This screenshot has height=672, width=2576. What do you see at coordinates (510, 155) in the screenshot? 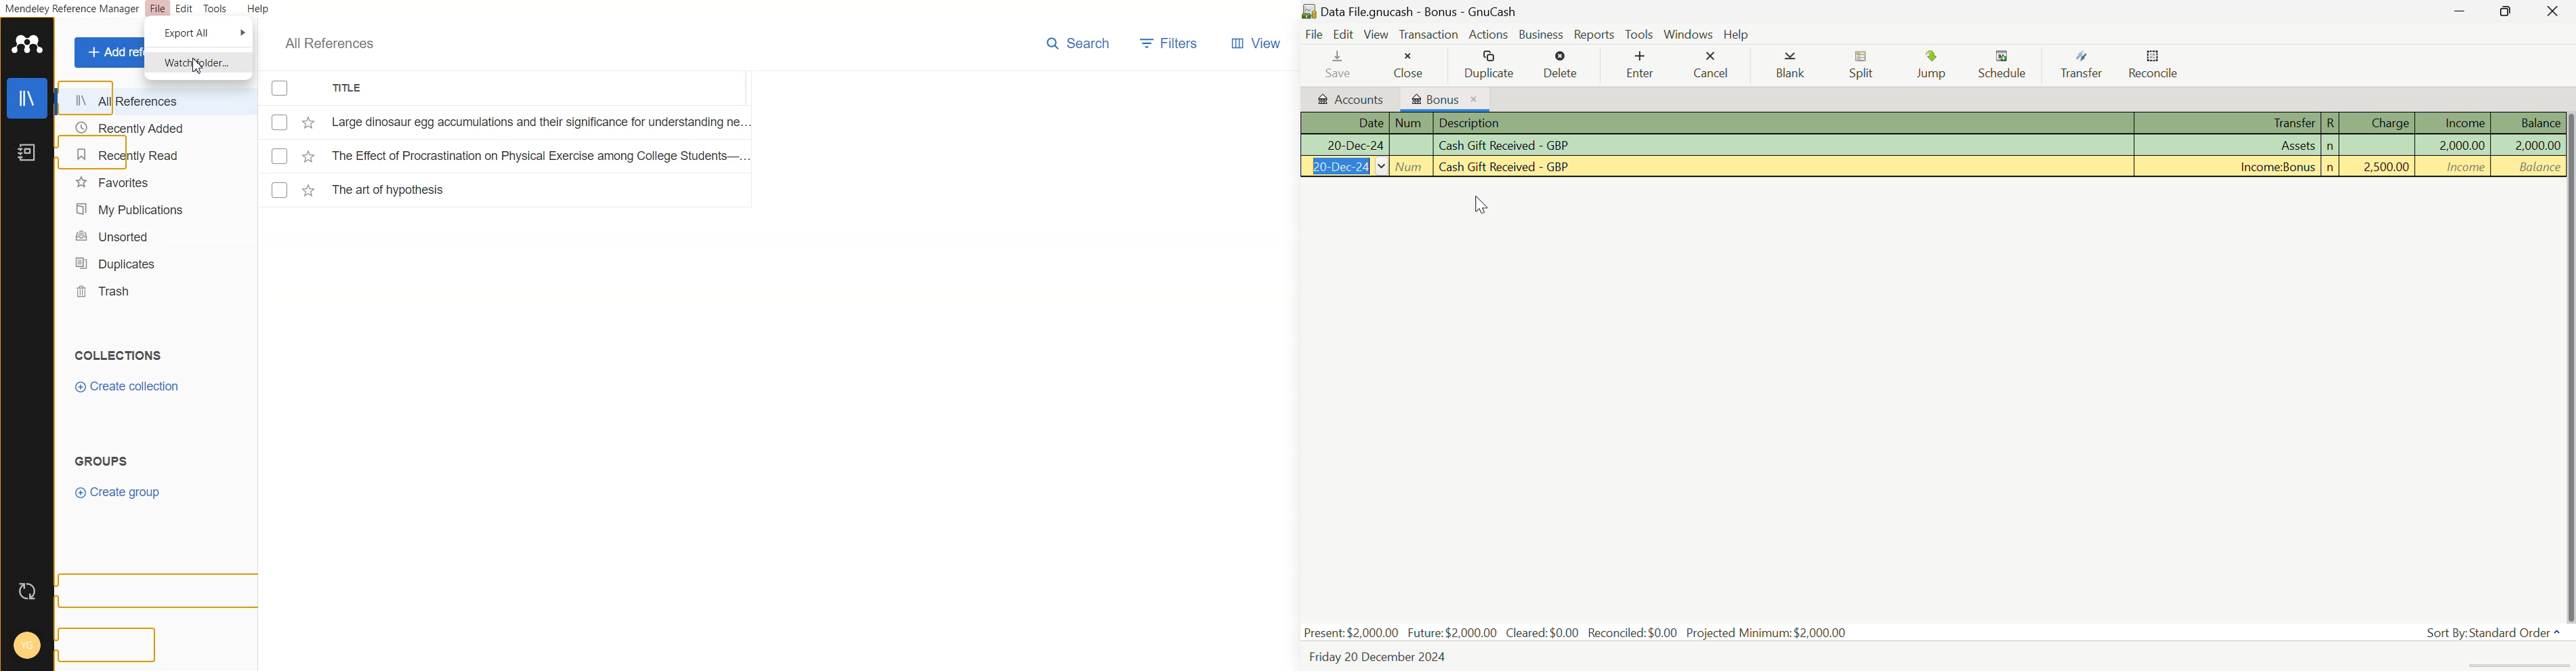
I see `File` at bounding box center [510, 155].